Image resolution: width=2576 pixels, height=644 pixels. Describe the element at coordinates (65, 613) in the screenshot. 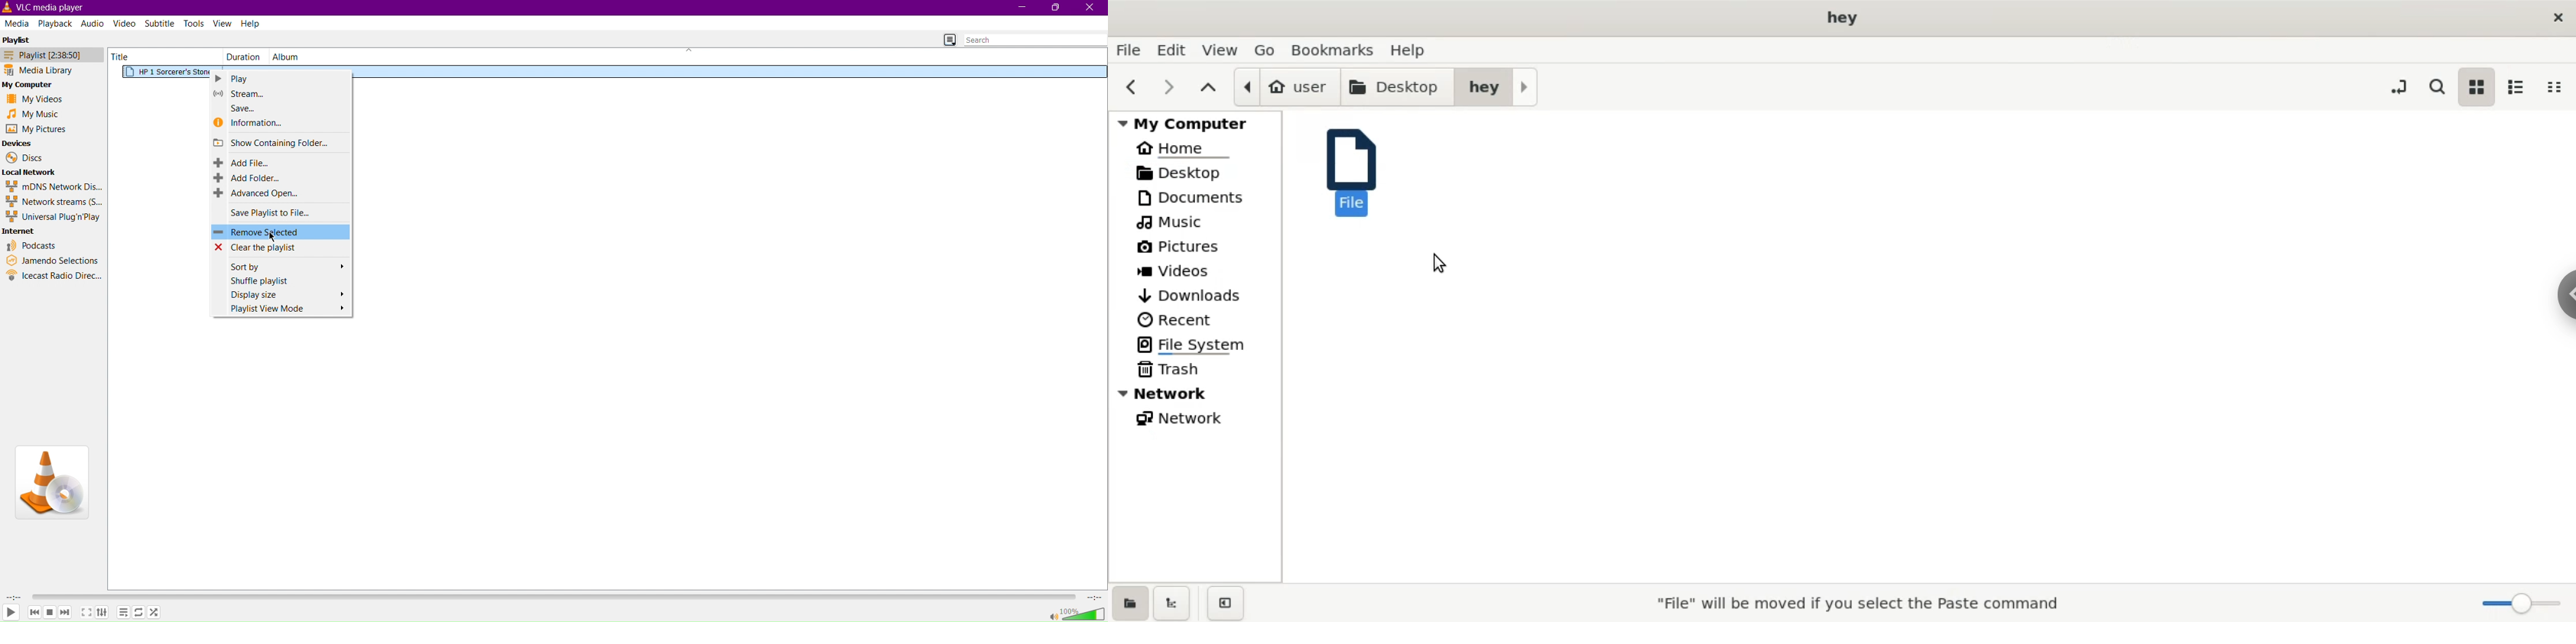

I see `Skip Forward` at that location.